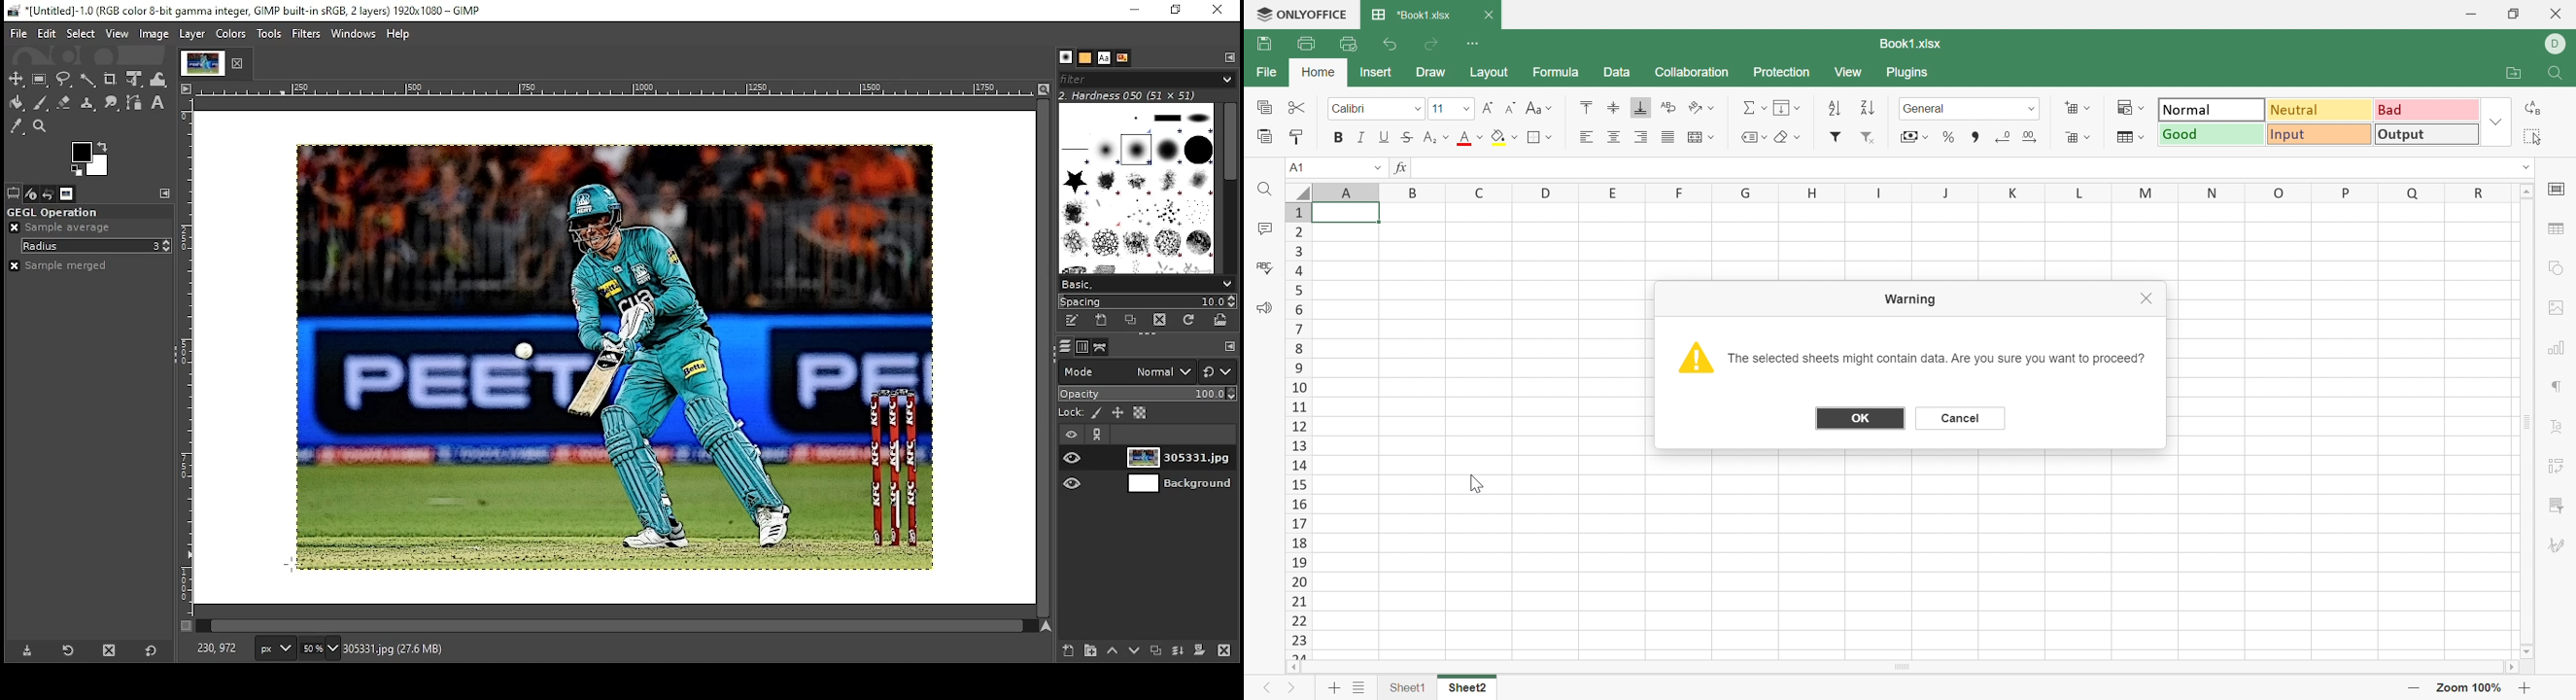 The image size is (2576, 700). Describe the element at coordinates (1179, 652) in the screenshot. I see `merge layer` at that location.